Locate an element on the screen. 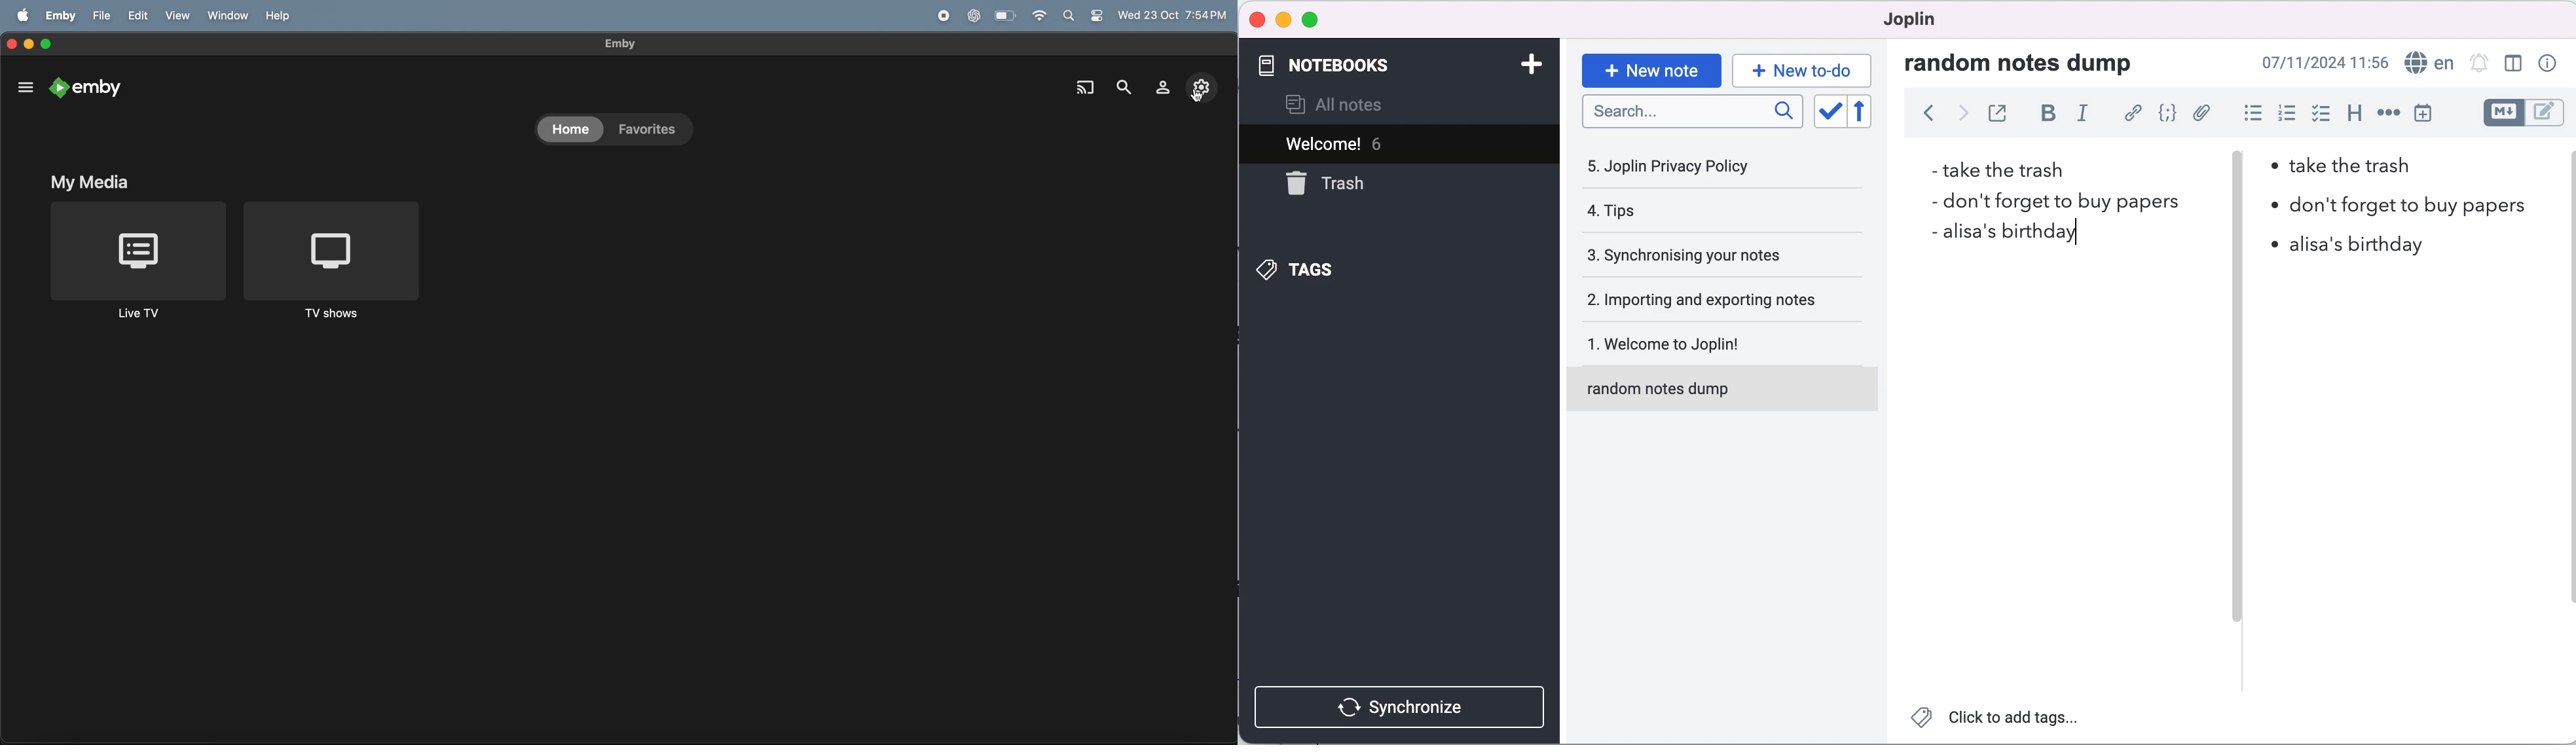 The image size is (2576, 756). search is located at coordinates (1693, 116).